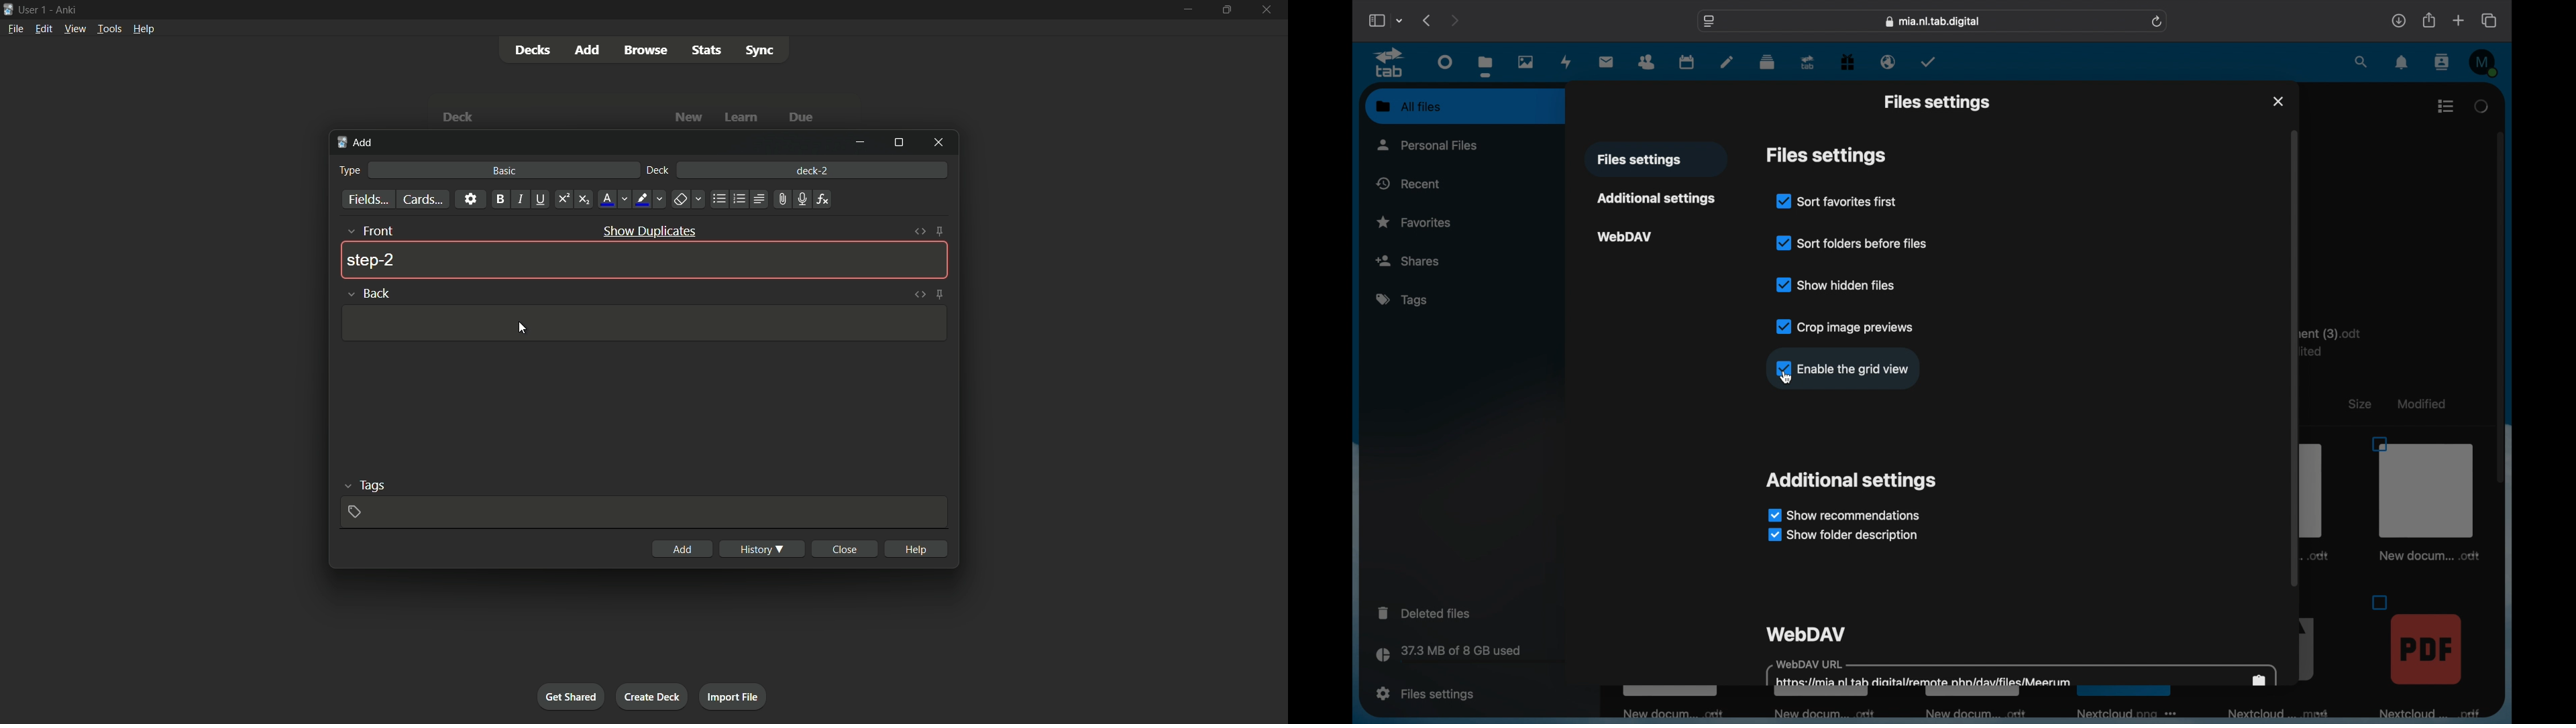 This screenshot has height=728, width=2576. Describe the element at coordinates (706, 50) in the screenshot. I see `stats` at that location.